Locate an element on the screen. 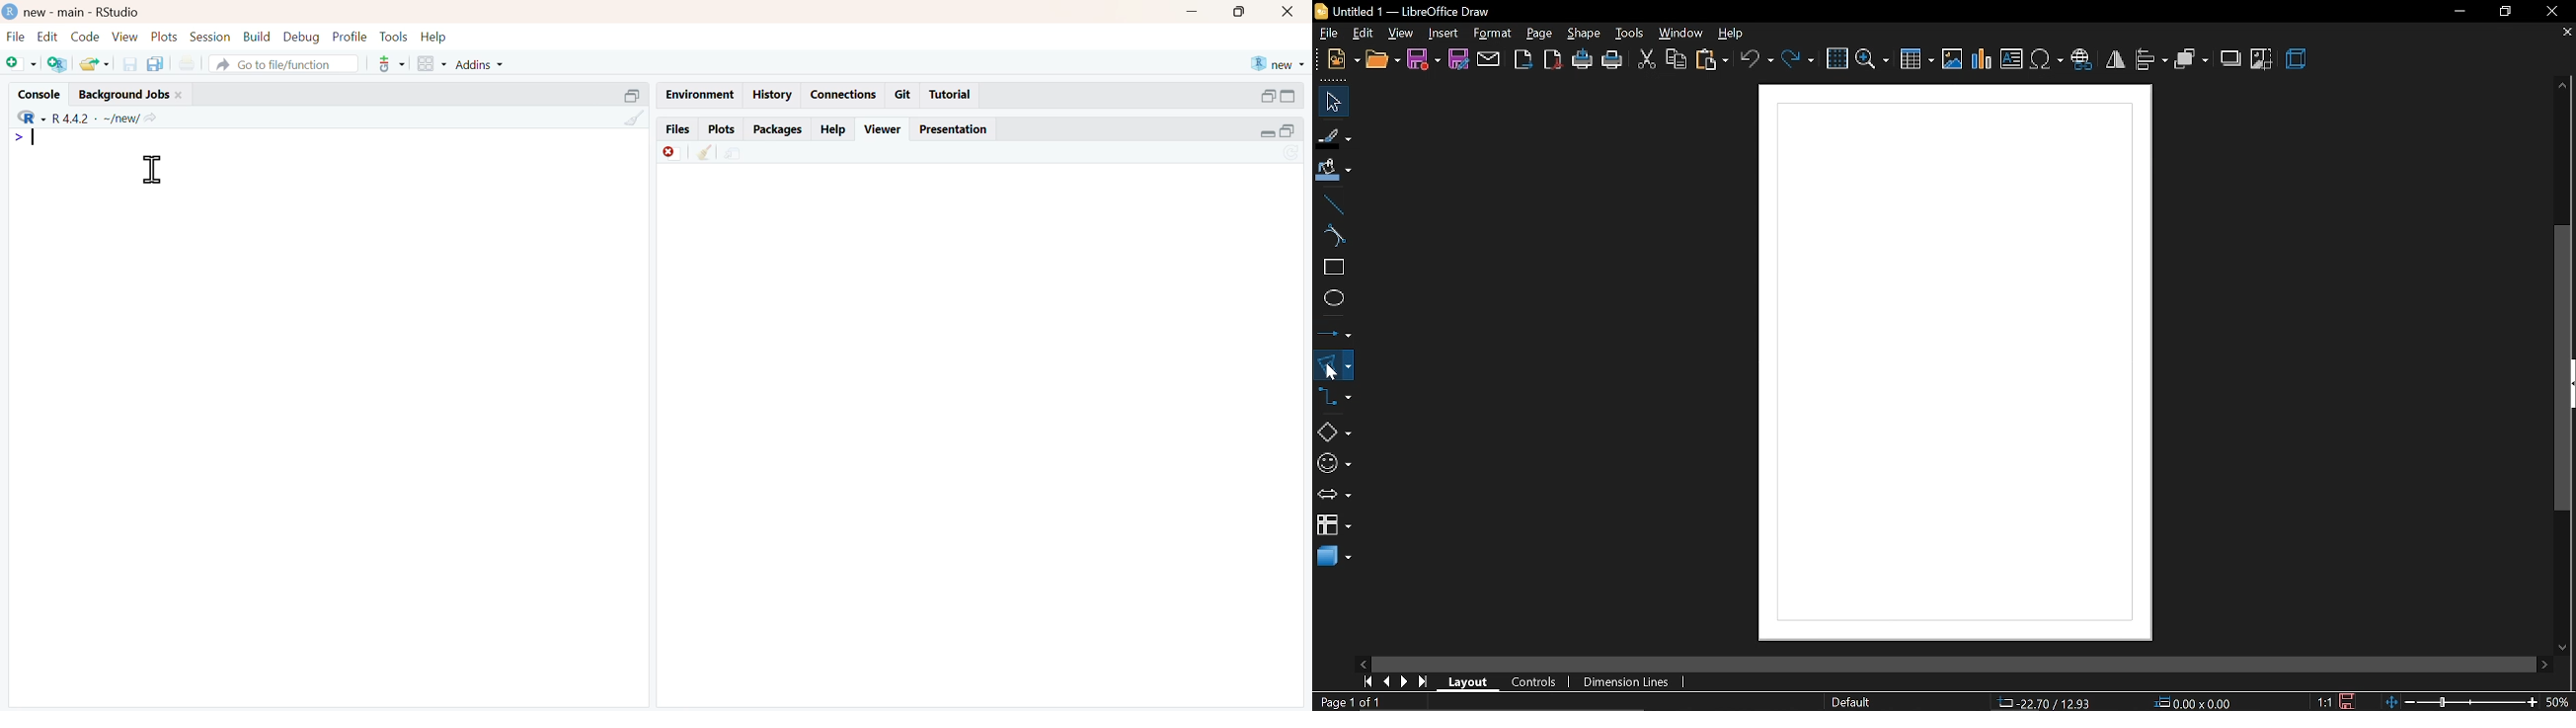  vertical scrollbar is located at coordinates (2564, 368).